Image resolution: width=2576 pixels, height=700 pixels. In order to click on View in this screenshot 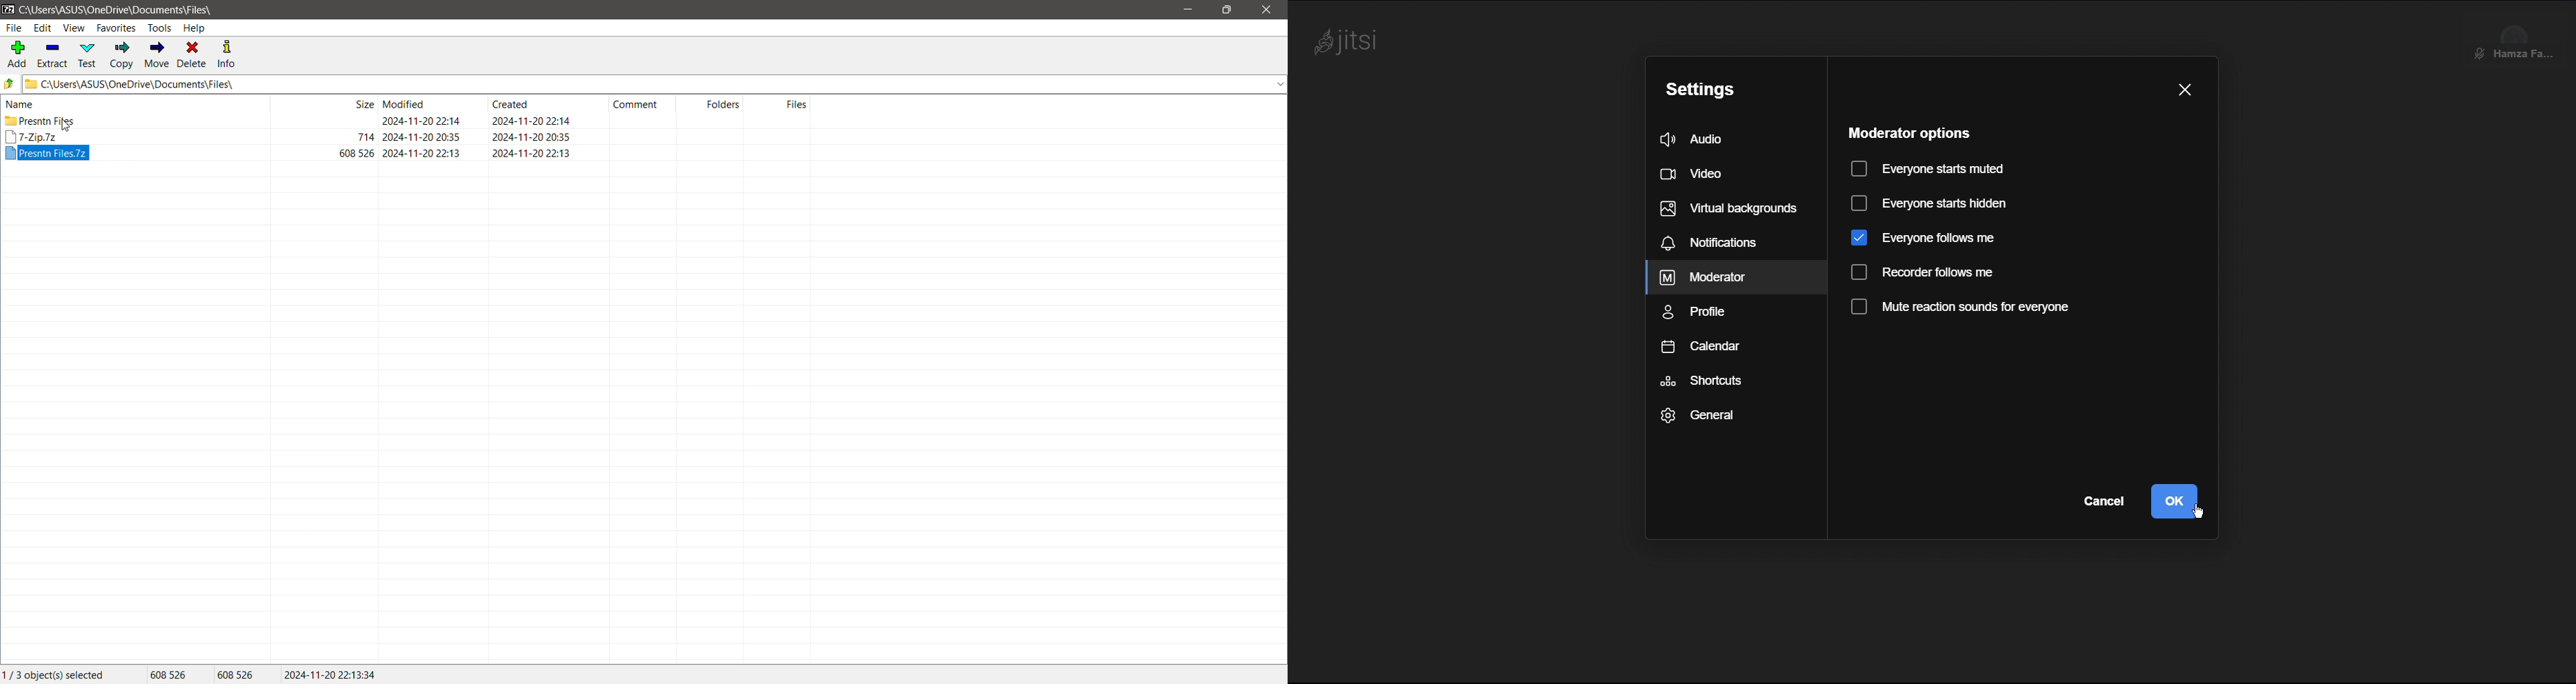, I will do `click(74, 27)`.